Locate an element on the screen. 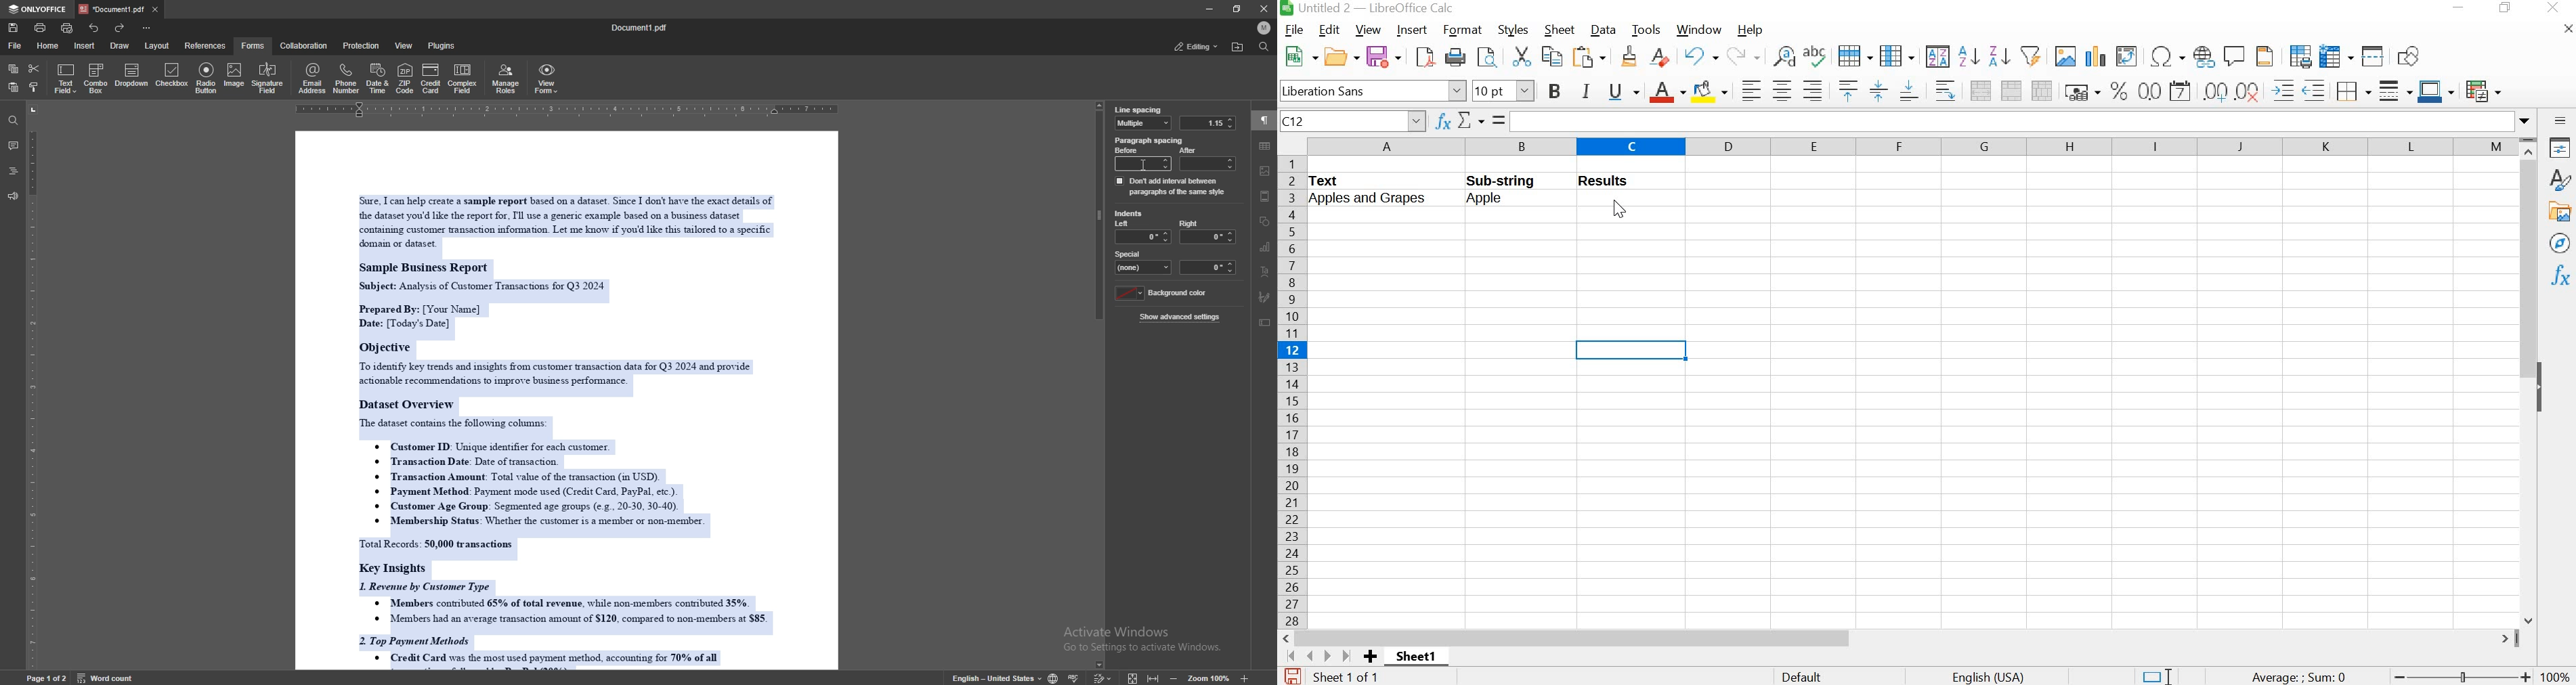 Image resolution: width=2576 pixels, height=700 pixels. split window is located at coordinates (2374, 56).